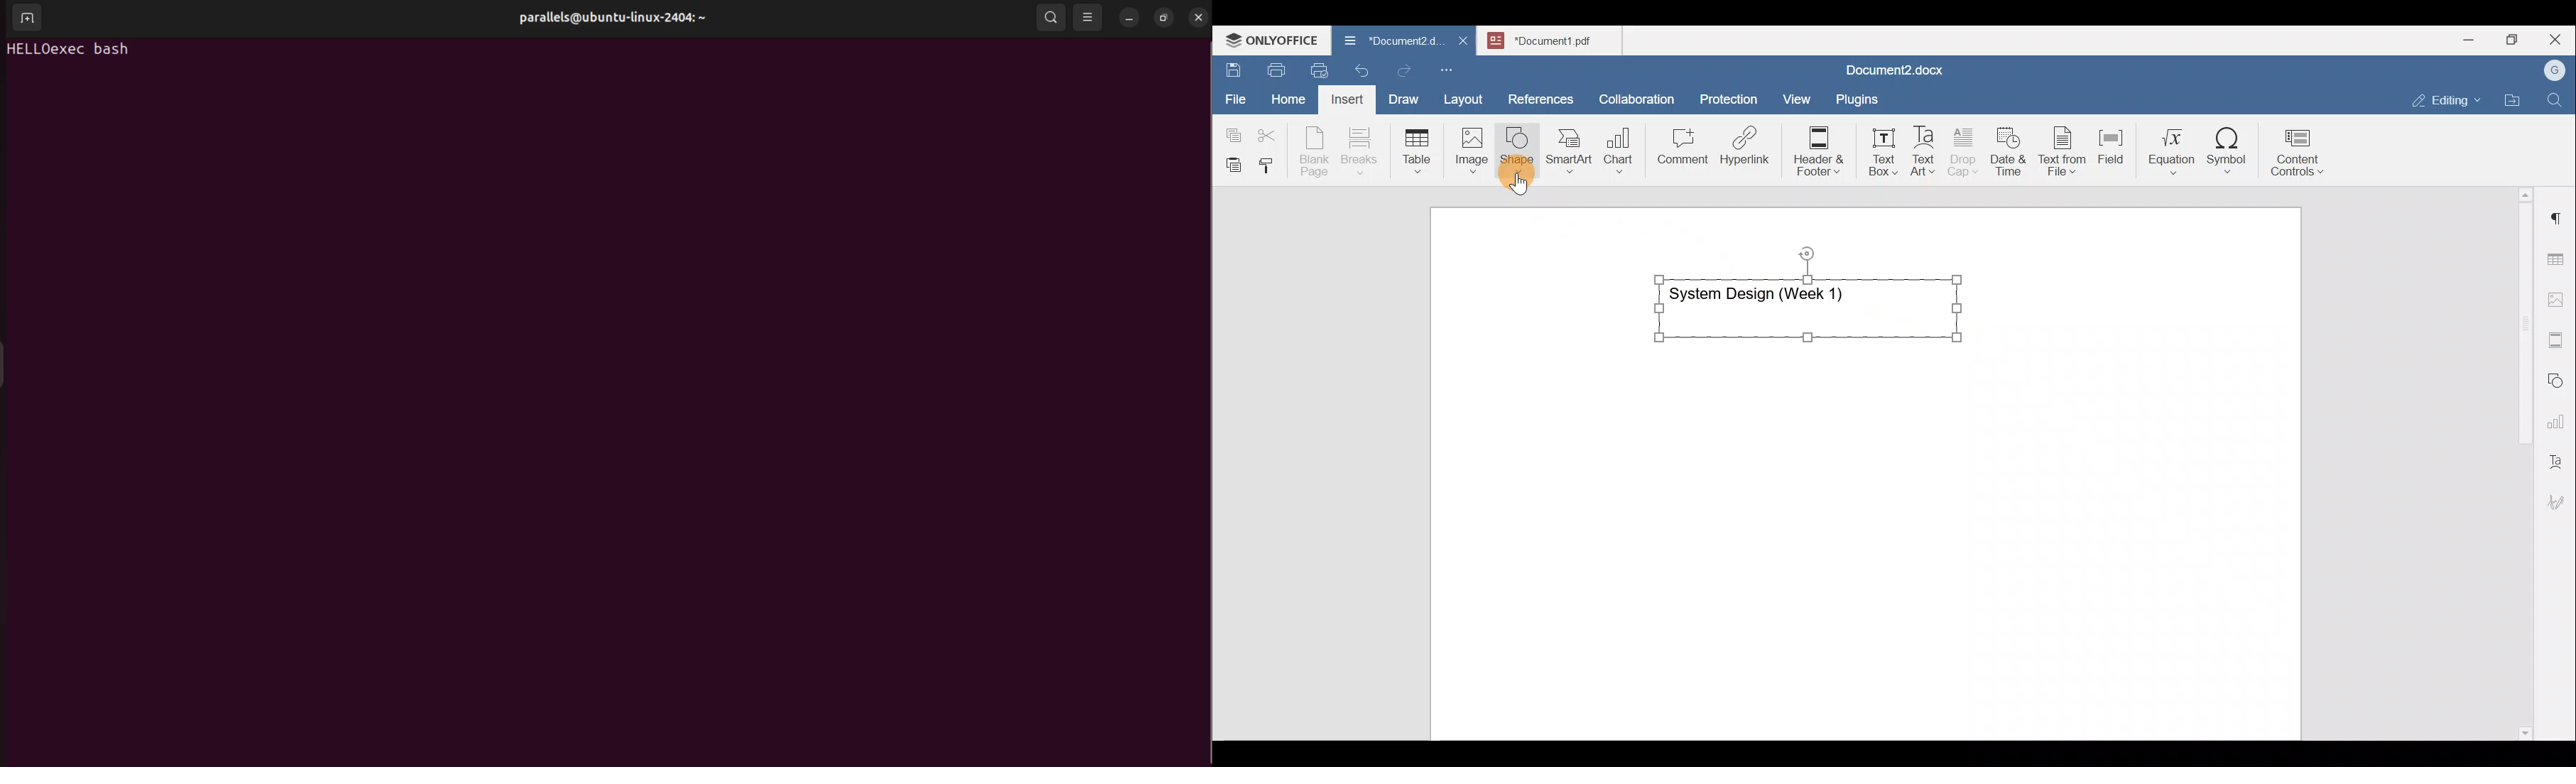 The width and height of the screenshot is (2576, 784). I want to click on Close, so click(2558, 40).